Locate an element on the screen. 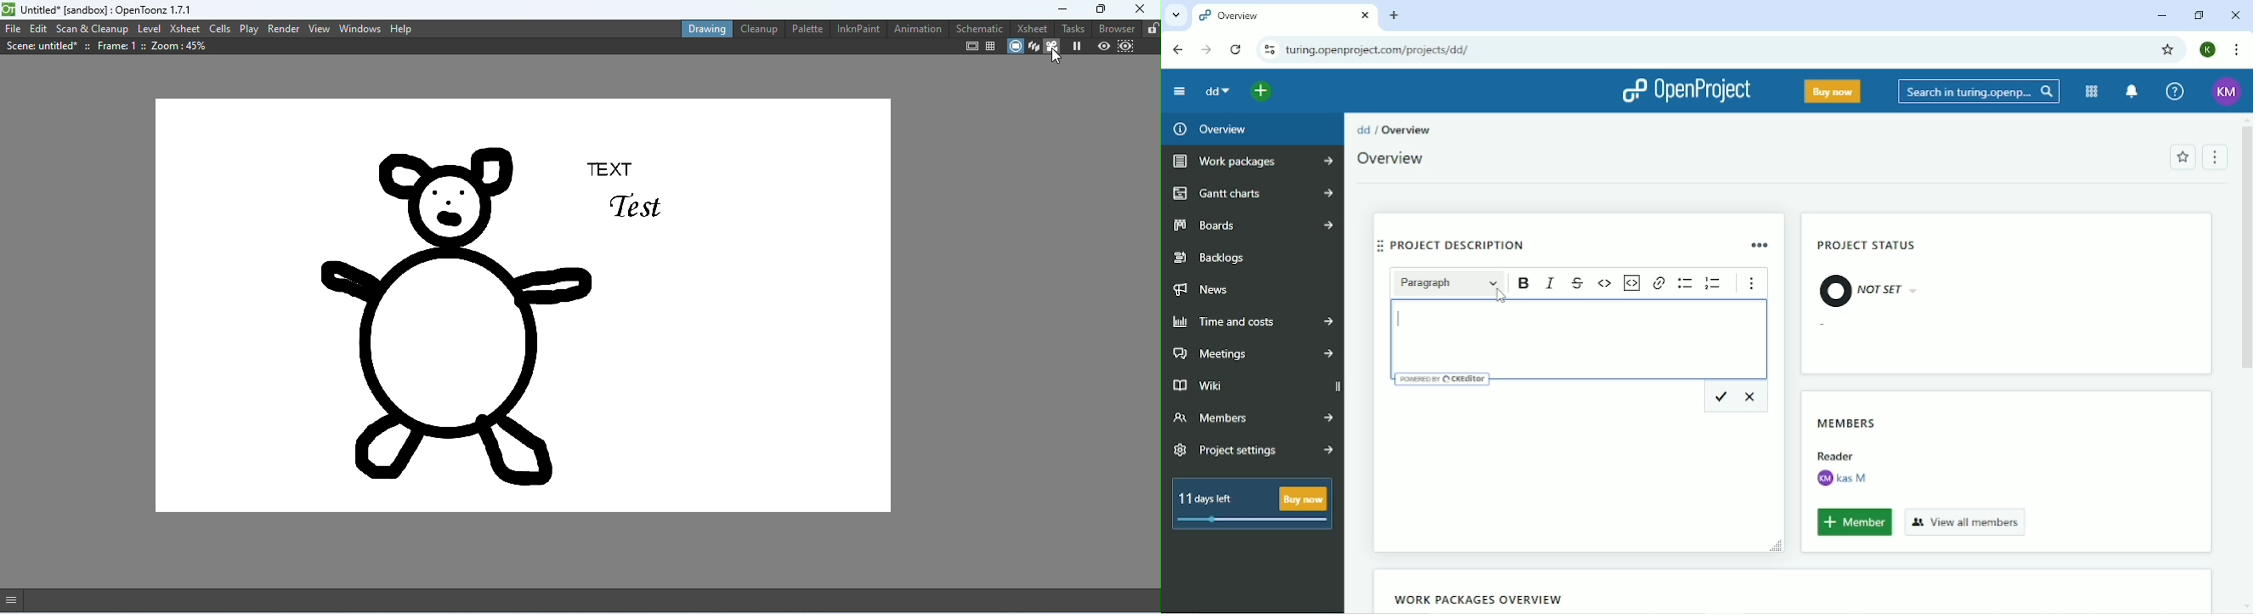 The image size is (2268, 616). help is located at coordinates (401, 28).